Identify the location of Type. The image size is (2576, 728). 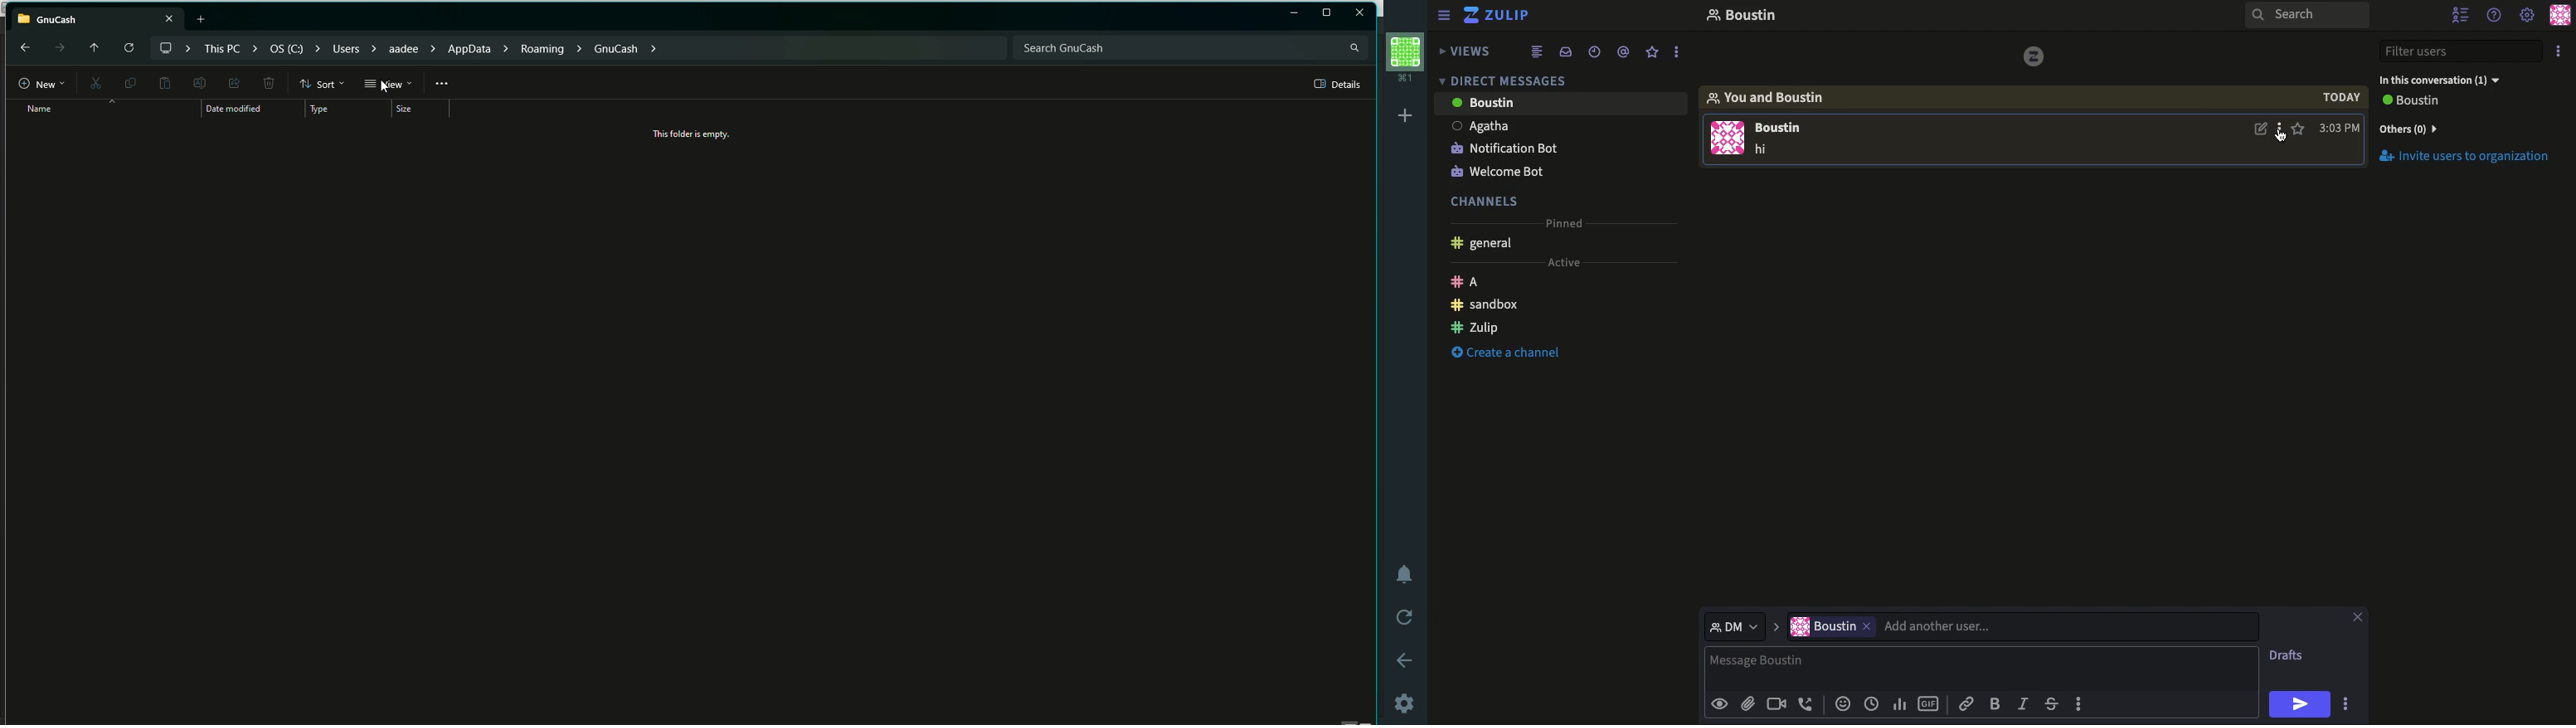
(326, 110).